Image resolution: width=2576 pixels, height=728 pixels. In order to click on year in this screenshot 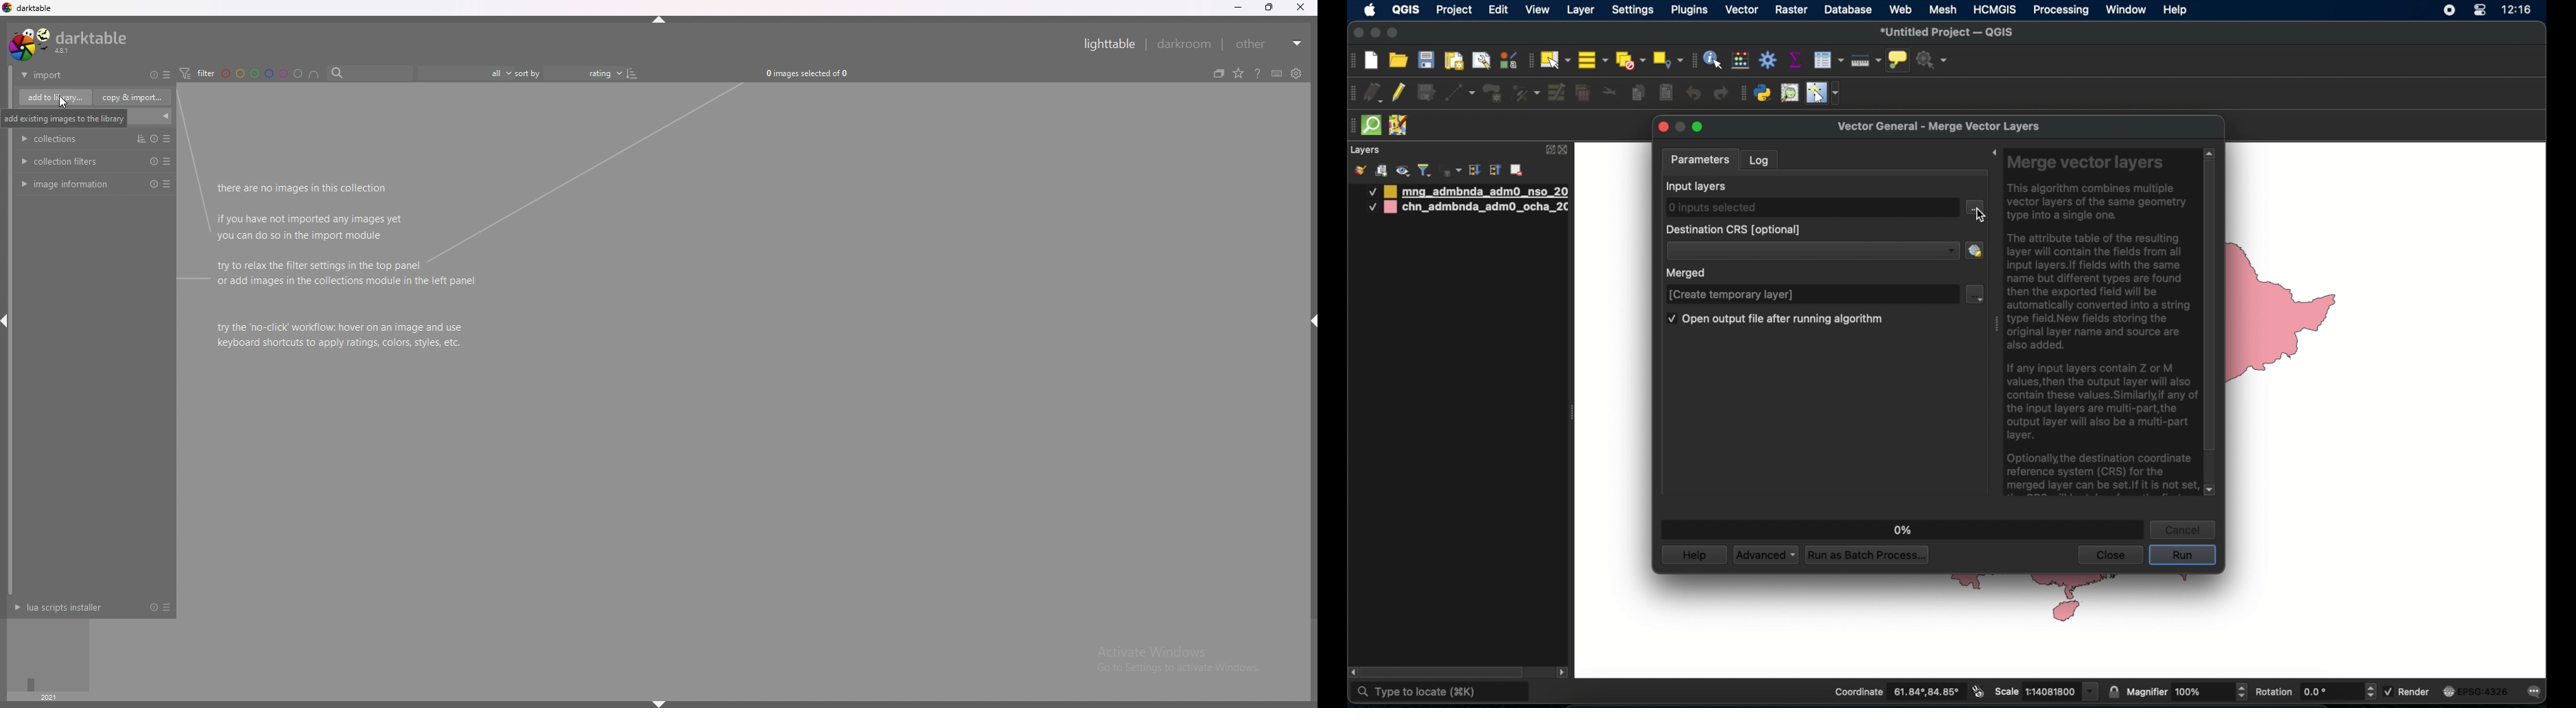, I will do `click(48, 697)`.